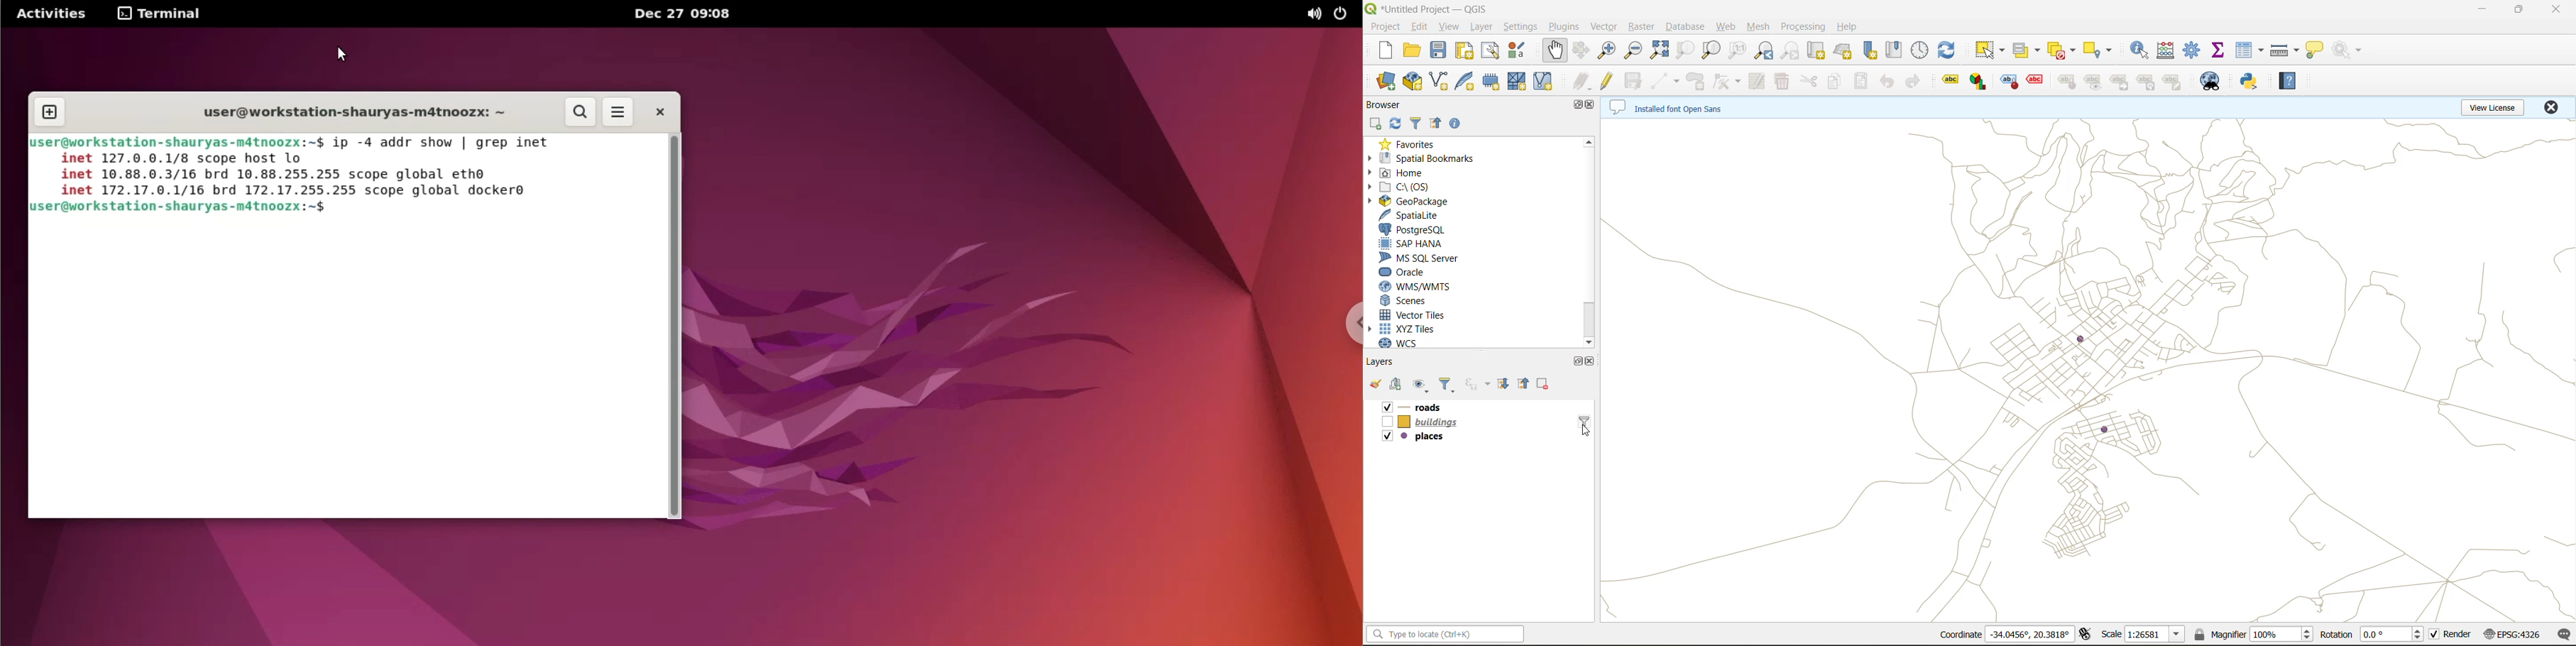 This screenshot has width=2576, height=672. What do you see at coordinates (2553, 109) in the screenshot?
I see `close` at bounding box center [2553, 109].